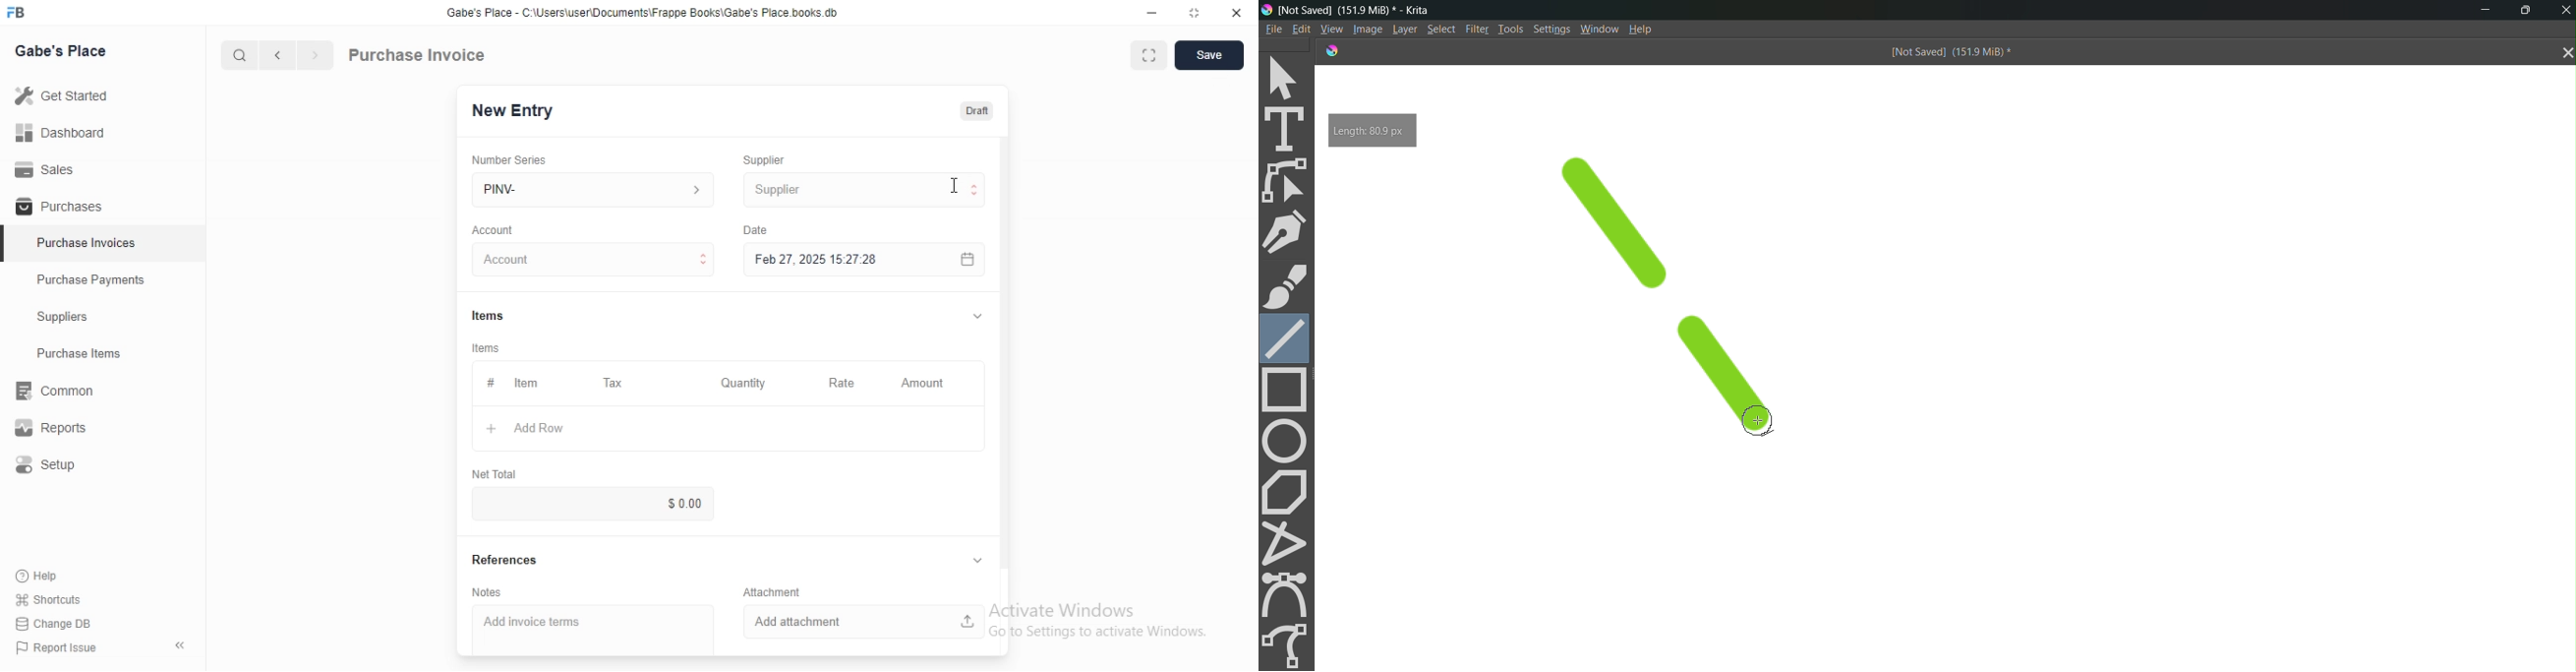  What do you see at coordinates (954, 185) in the screenshot?
I see `Cursor` at bounding box center [954, 185].